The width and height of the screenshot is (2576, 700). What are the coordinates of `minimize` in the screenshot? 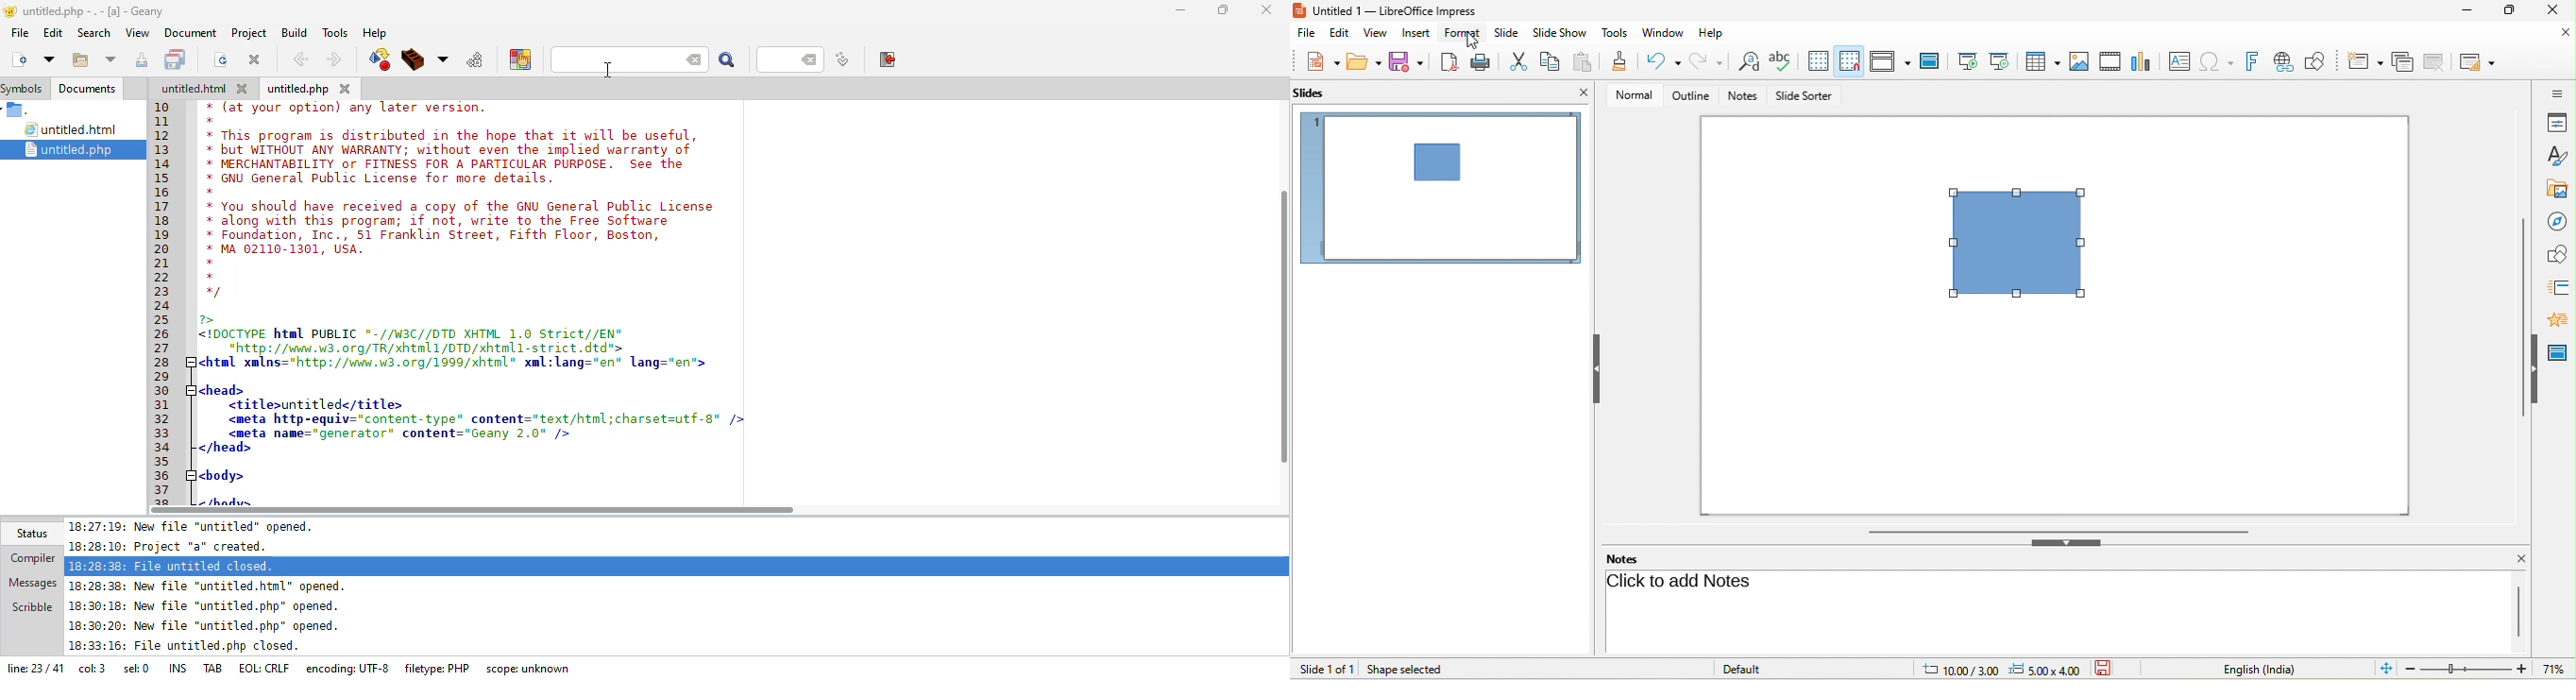 It's located at (2465, 10).